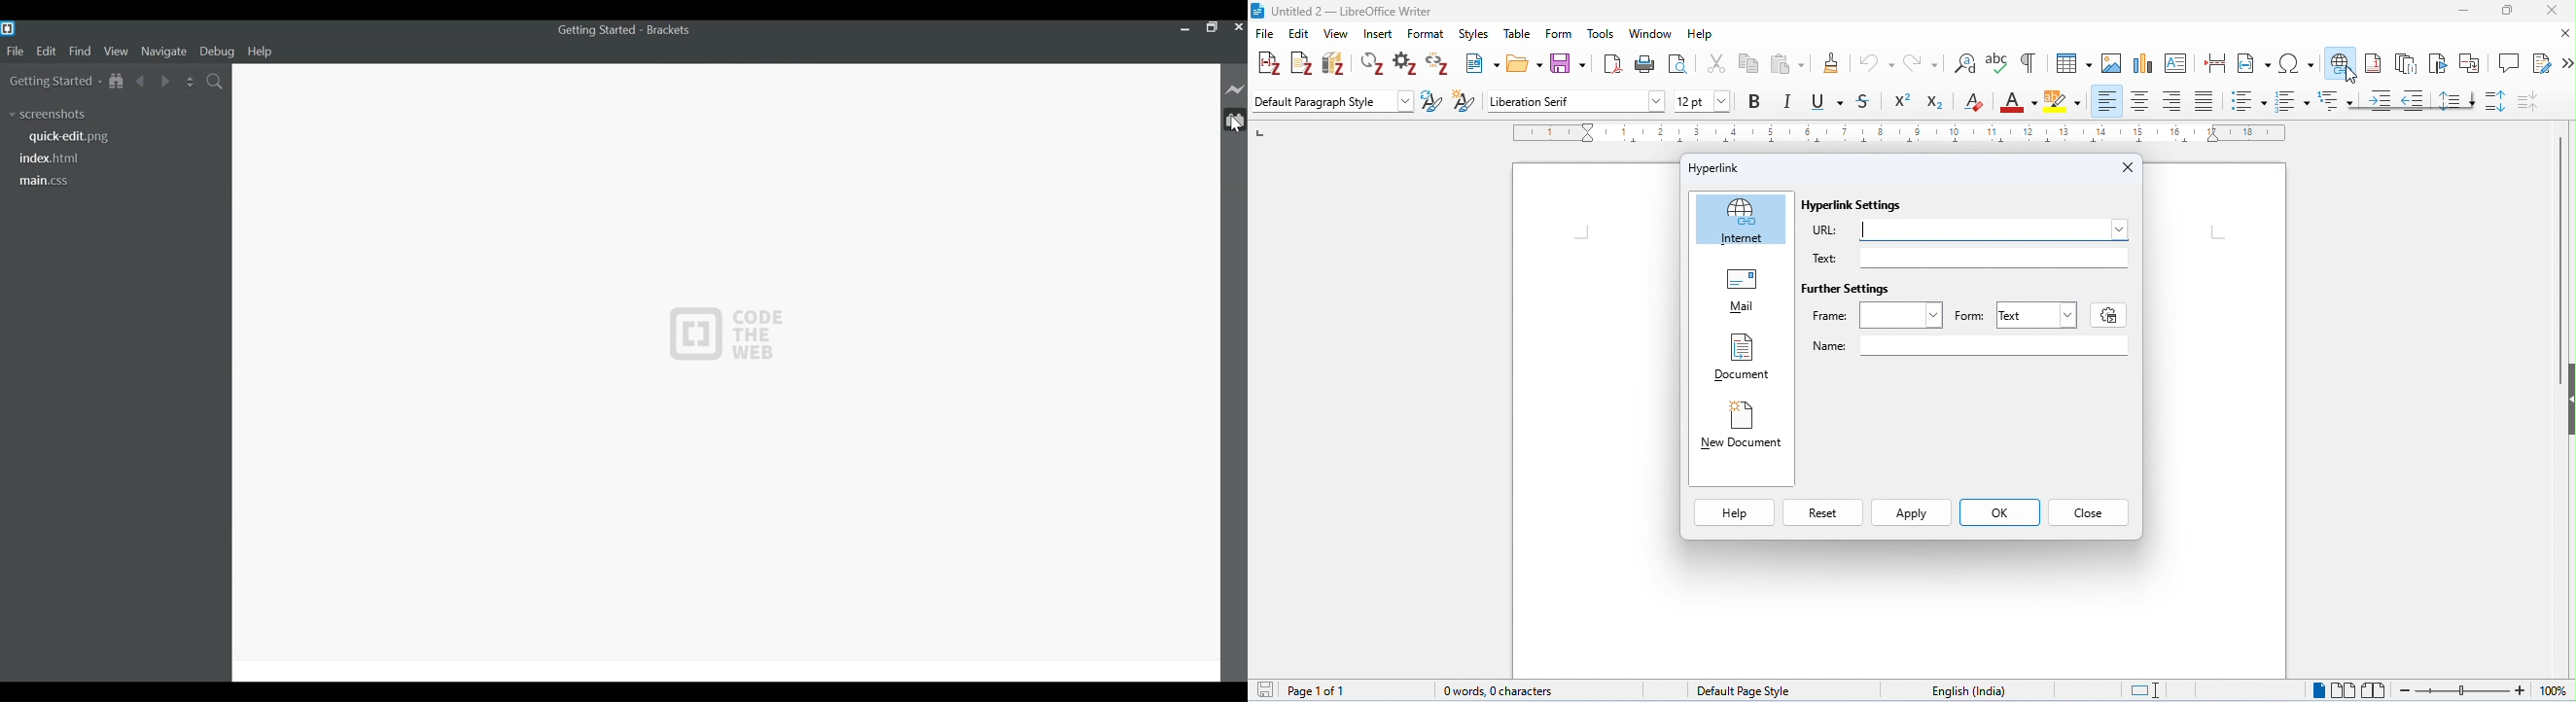 The height and width of the screenshot is (728, 2576). What do you see at coordinates (2107, 101) in the screenshot?
I see `align left` at bounding box center [2107, 101].